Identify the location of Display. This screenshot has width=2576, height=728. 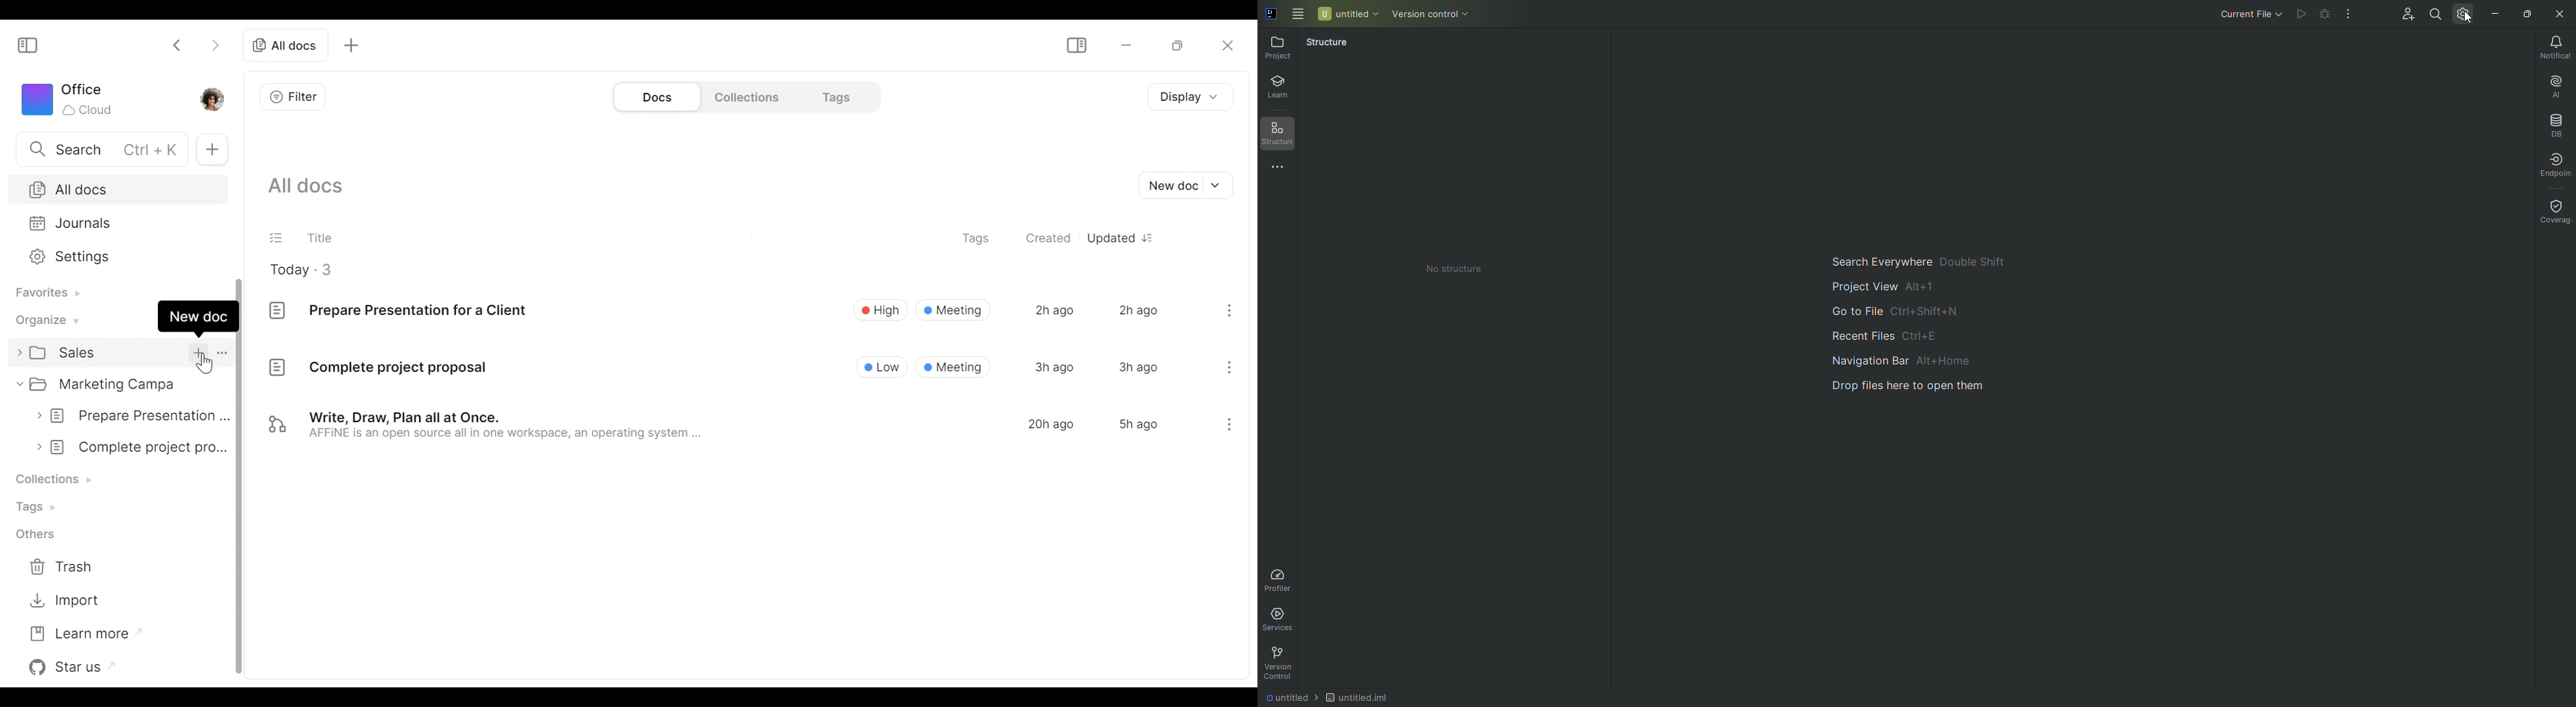
(1186, 98).